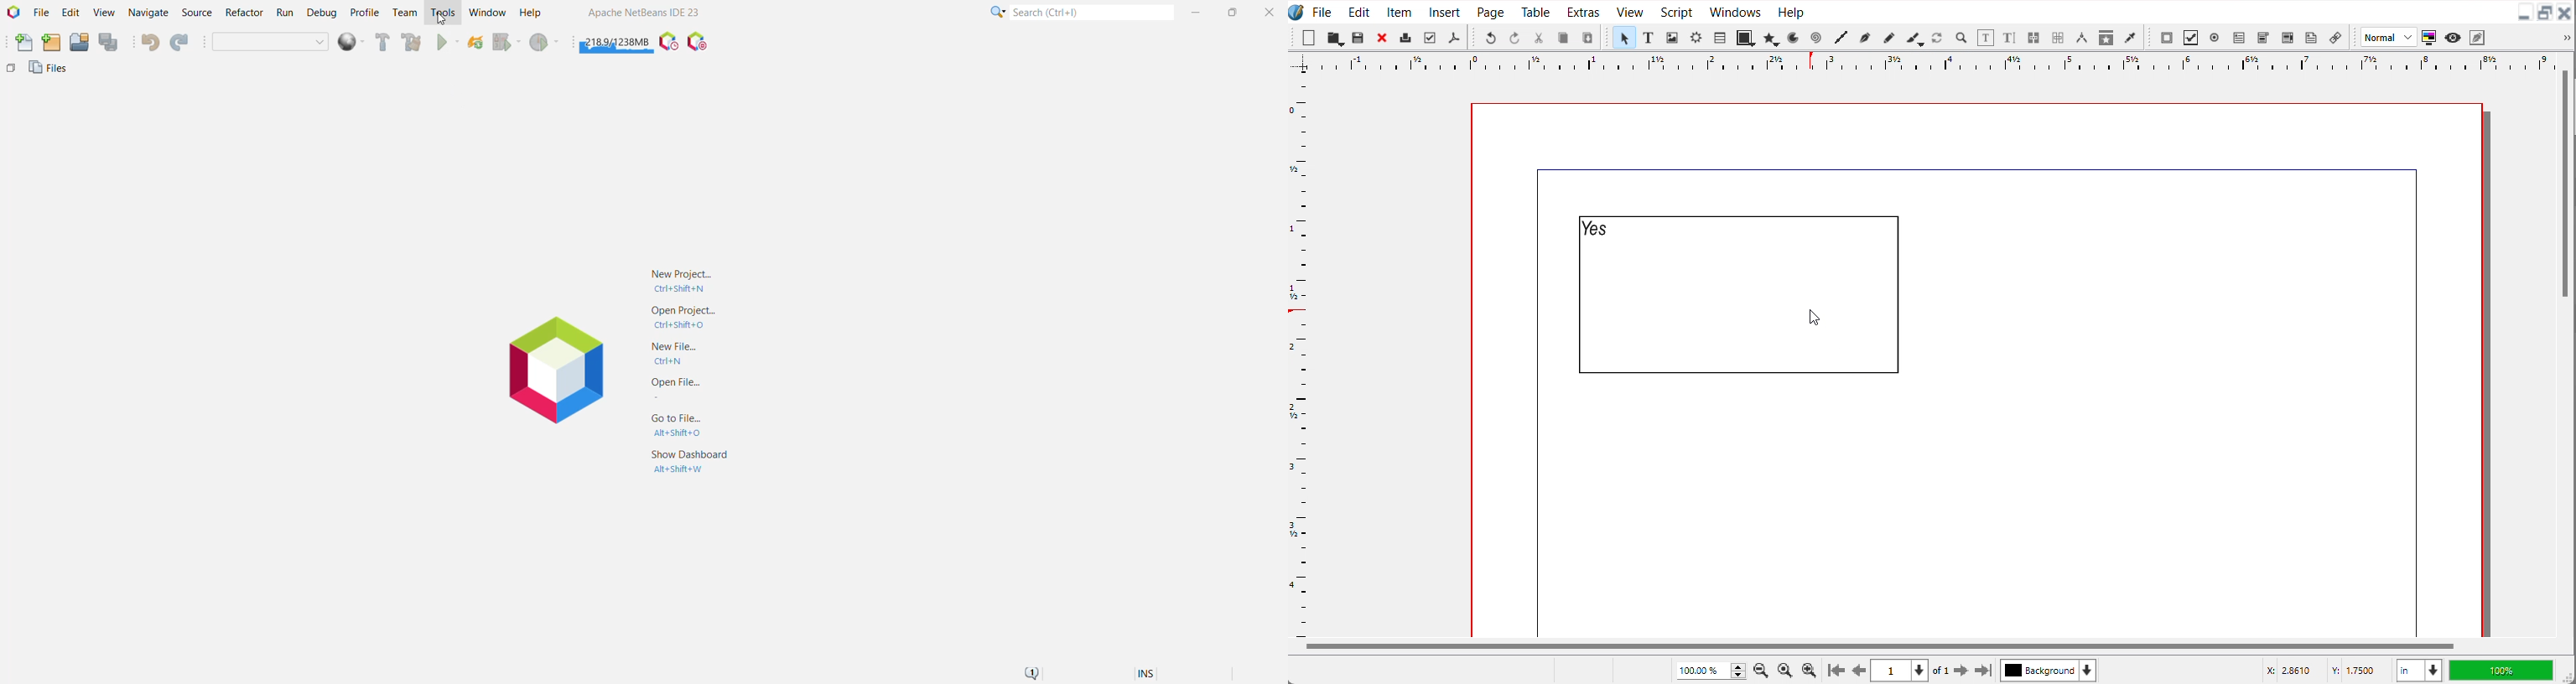  What do you see at coordinates (1587, 37) in the screenshot?
I see `Paste` at bounding box center [1587, 37].